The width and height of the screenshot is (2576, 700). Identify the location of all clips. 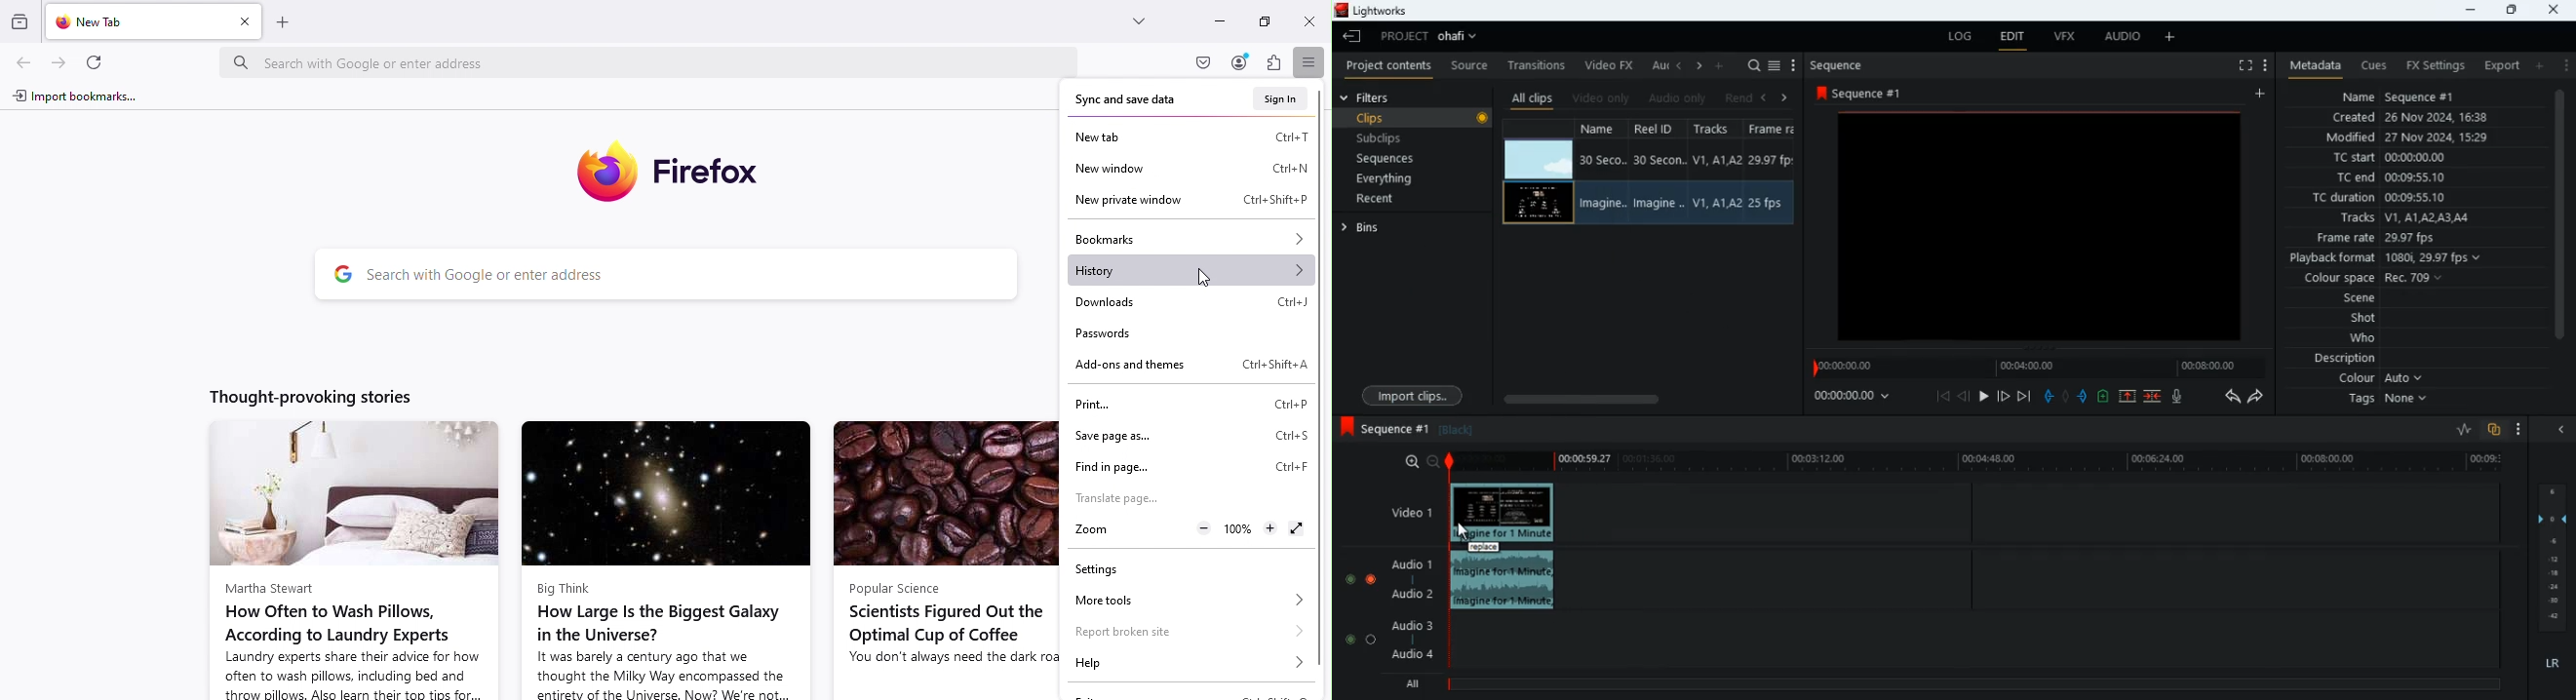
(1532, 98).